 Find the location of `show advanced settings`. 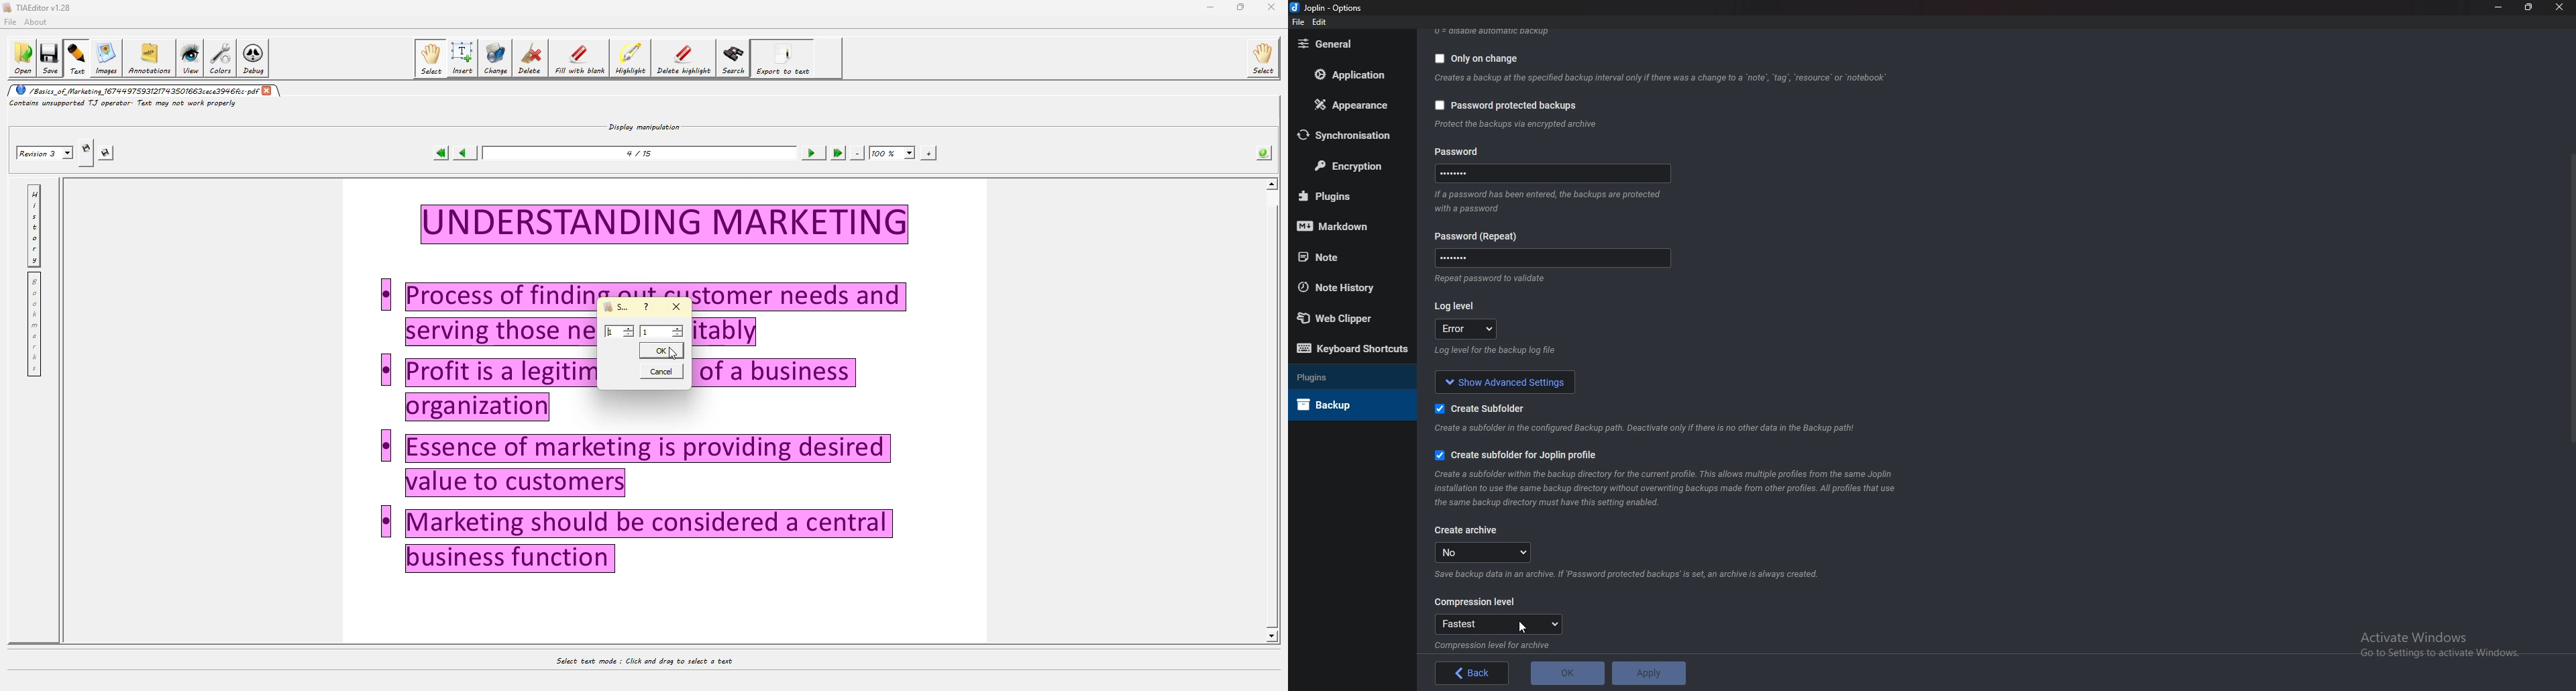

show advanced settings is located at coordinates (1505, 382).